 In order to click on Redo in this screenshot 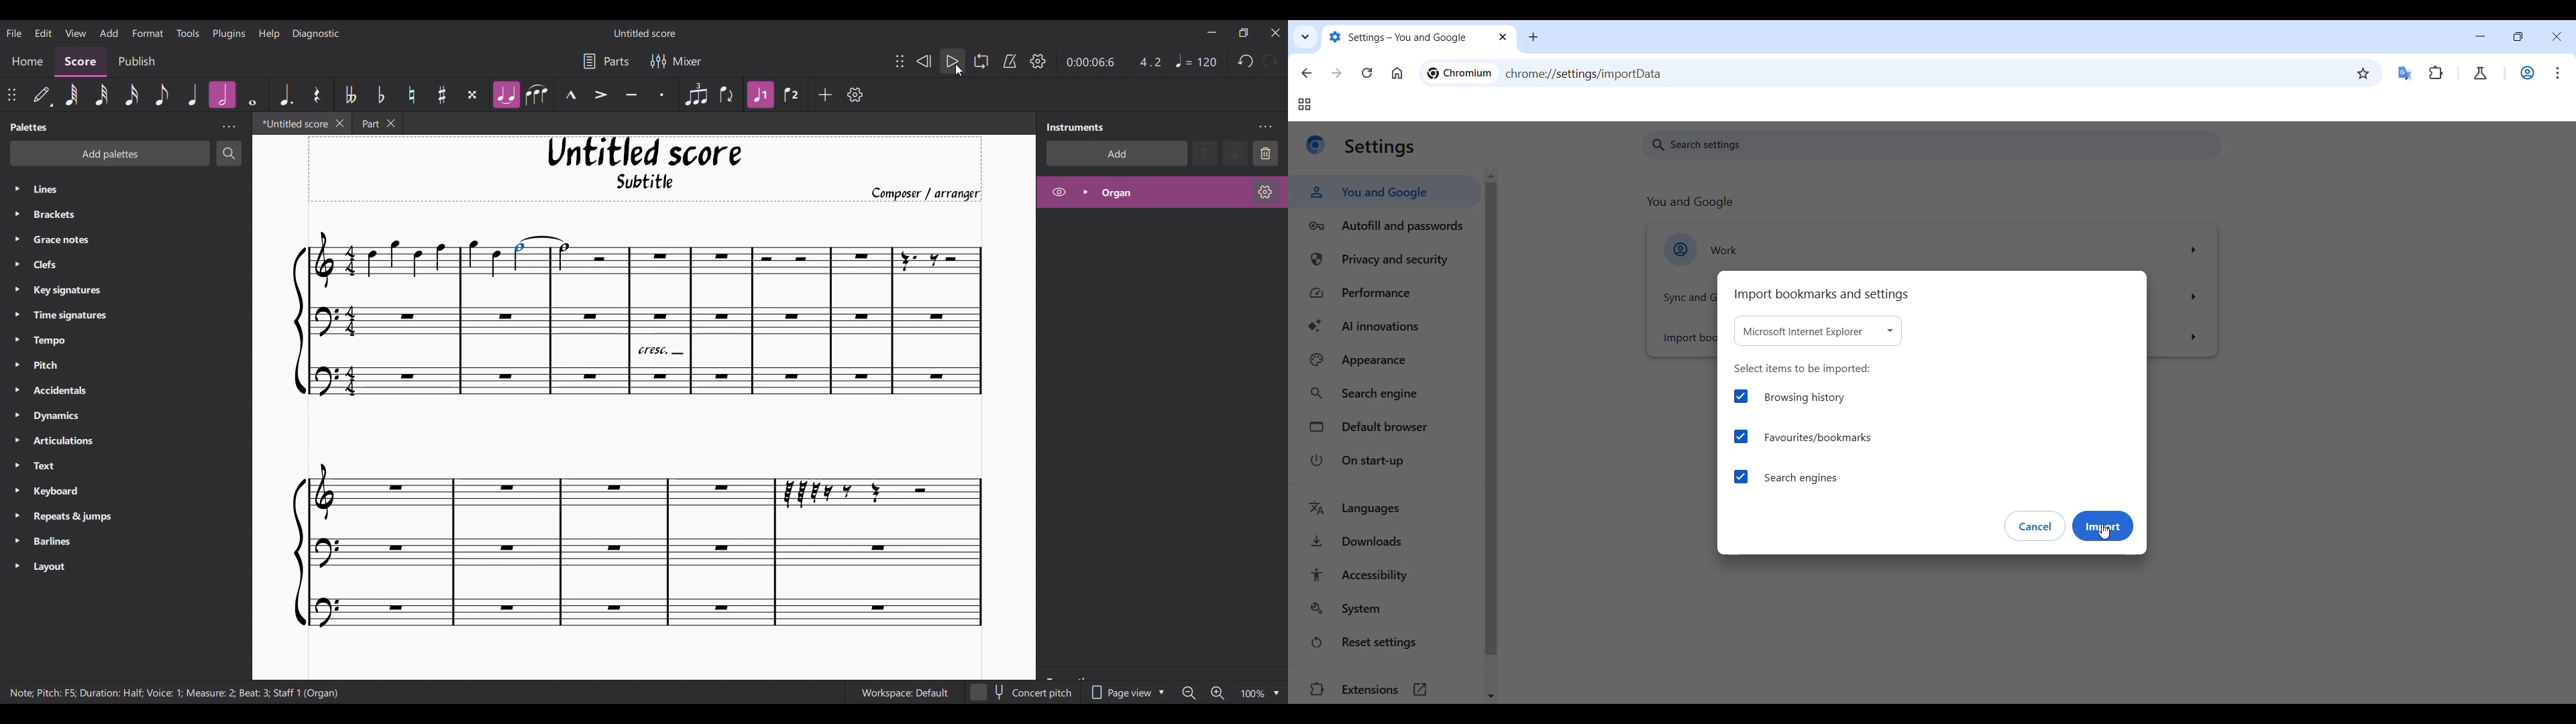, I will do `click(1269, 62)`.